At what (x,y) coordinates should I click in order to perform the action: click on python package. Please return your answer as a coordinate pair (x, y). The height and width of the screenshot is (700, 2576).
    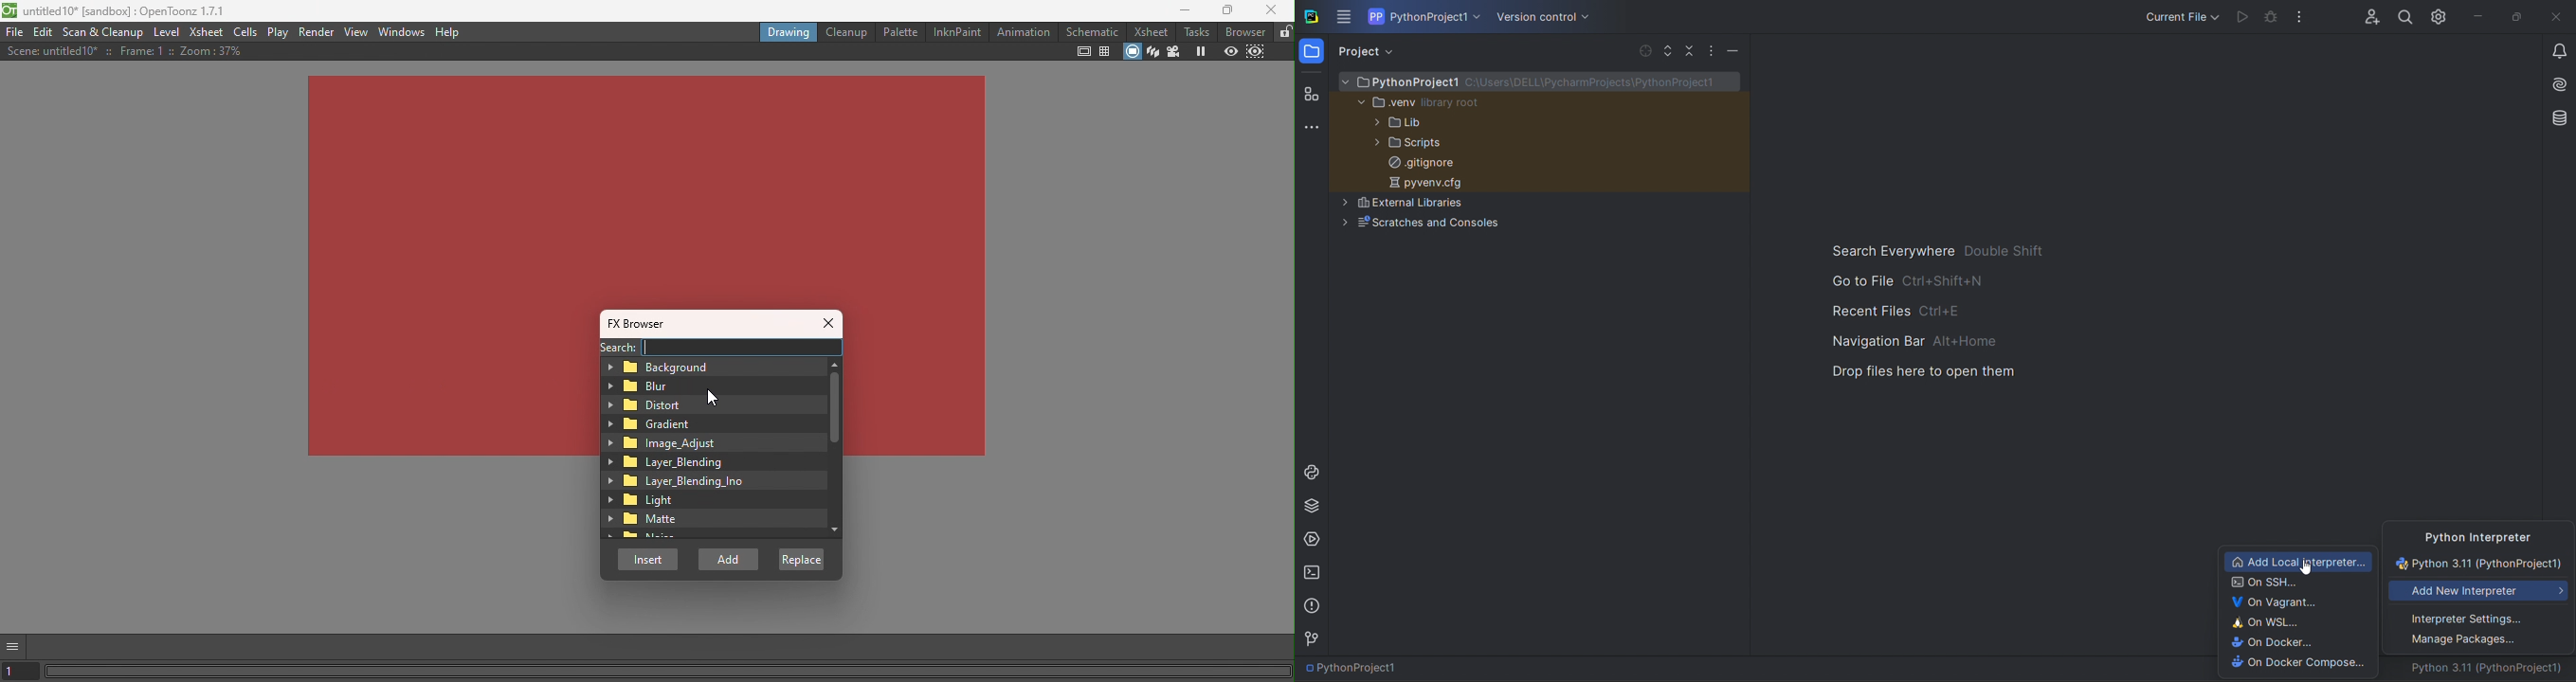
    Looking at the image, I should click on (1312, 508).